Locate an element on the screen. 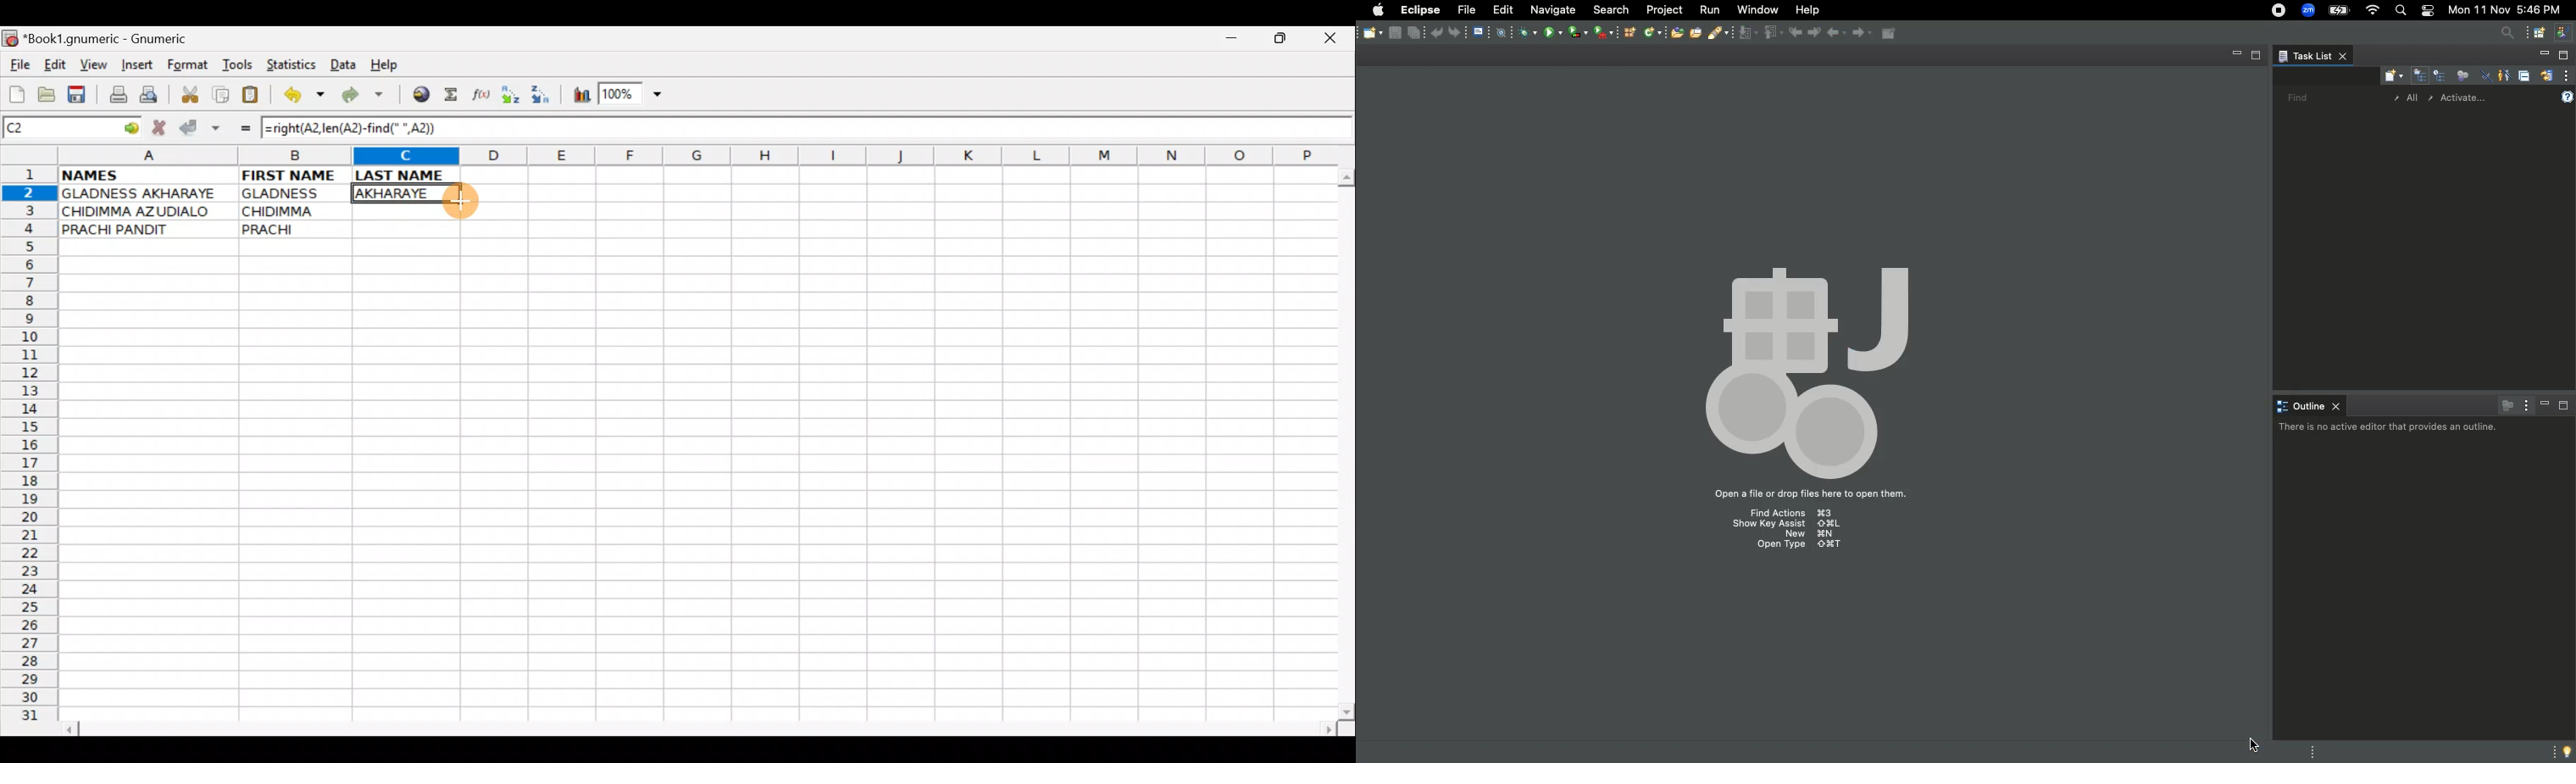  maximize is located at coordinates (1383, 36).